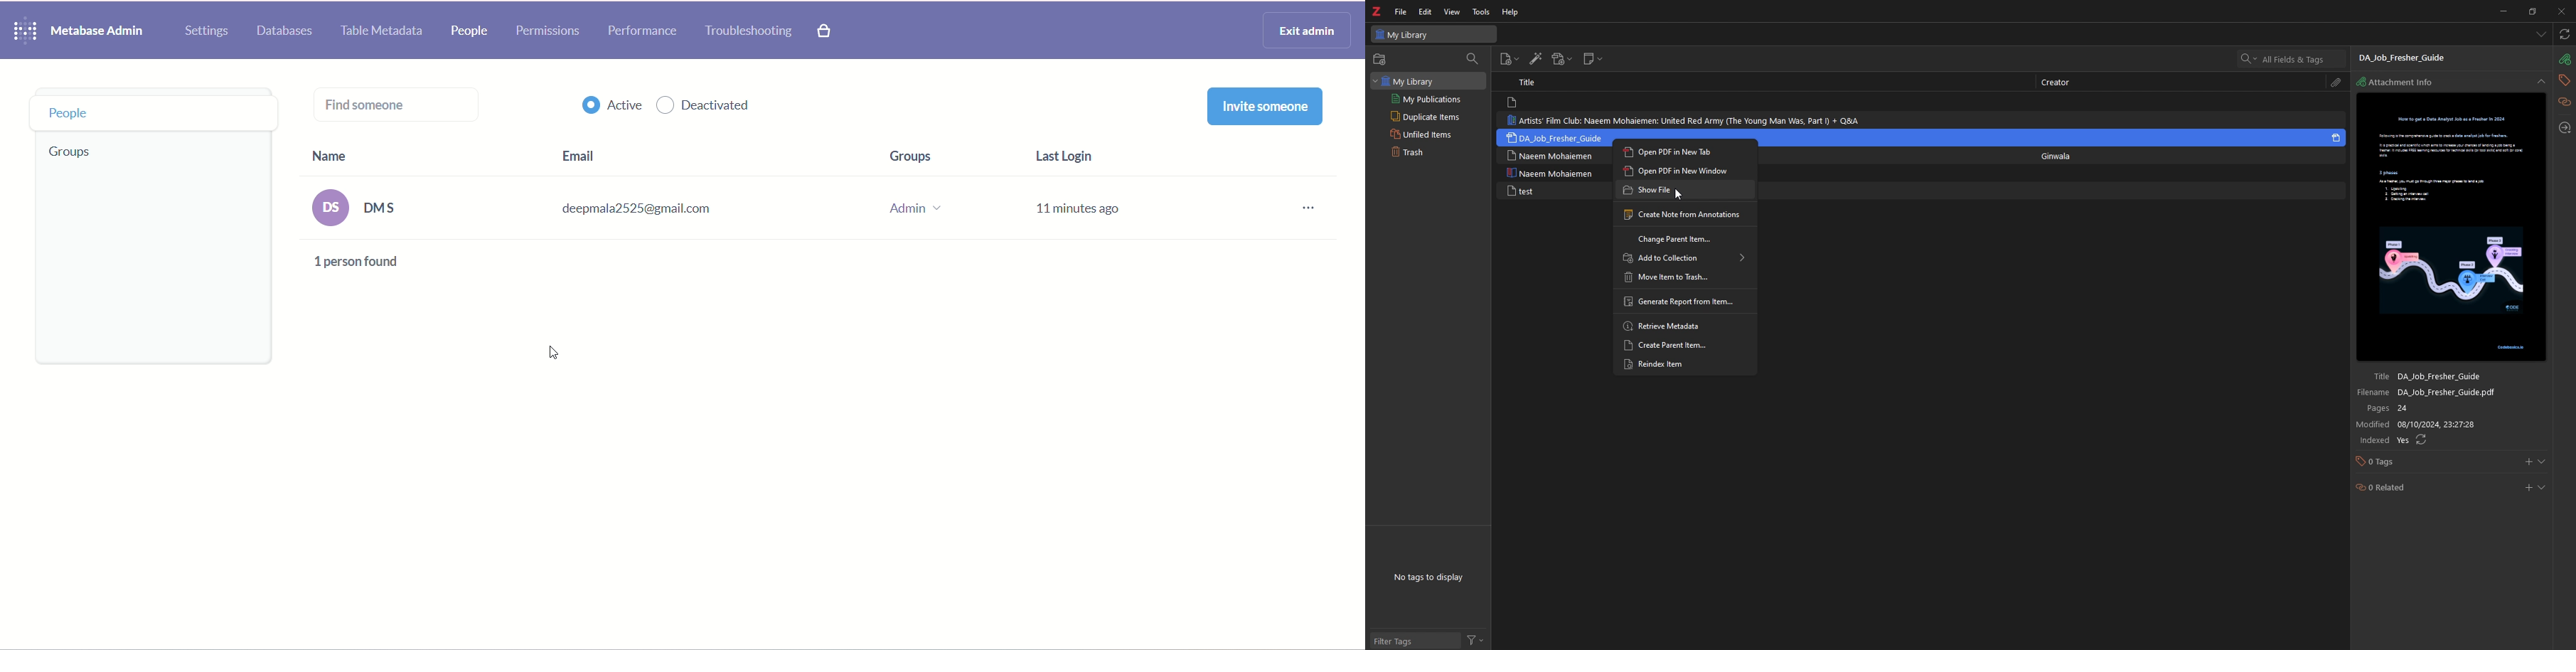  Describe the element at coordinates (1426, 152) in the screenshot. I see `trash` at that location.